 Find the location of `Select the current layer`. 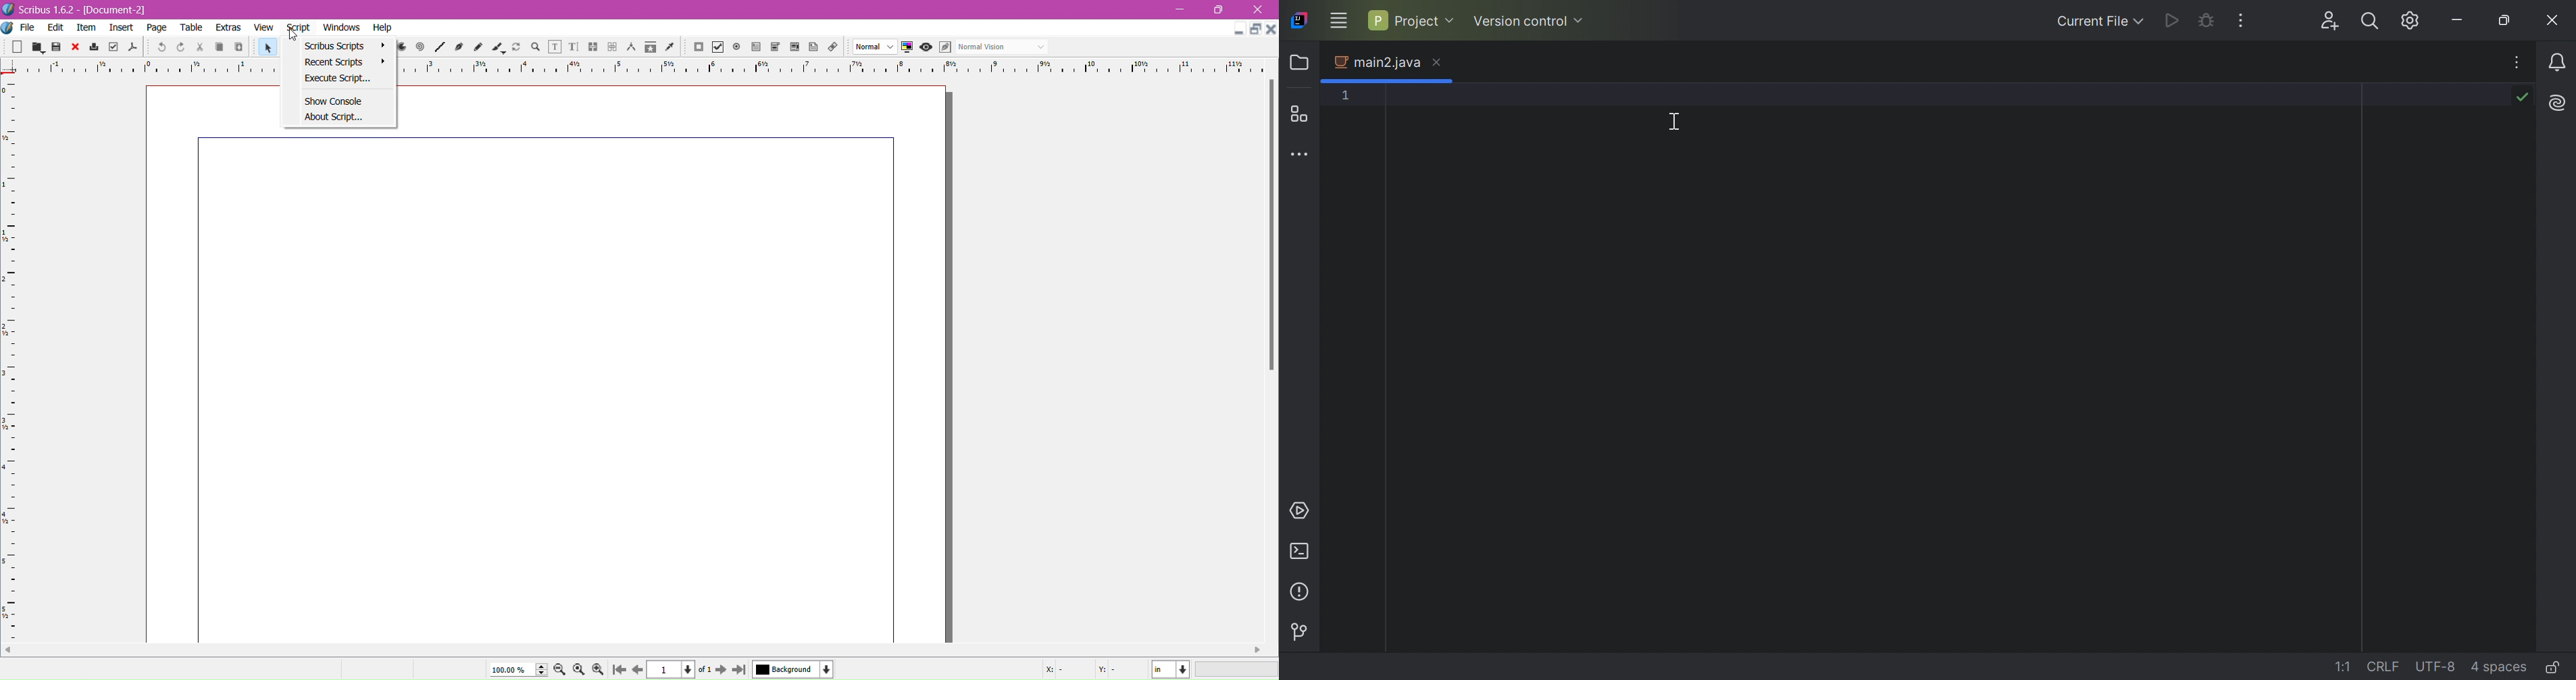

Select the current layer is located at coordinates (794, 669).